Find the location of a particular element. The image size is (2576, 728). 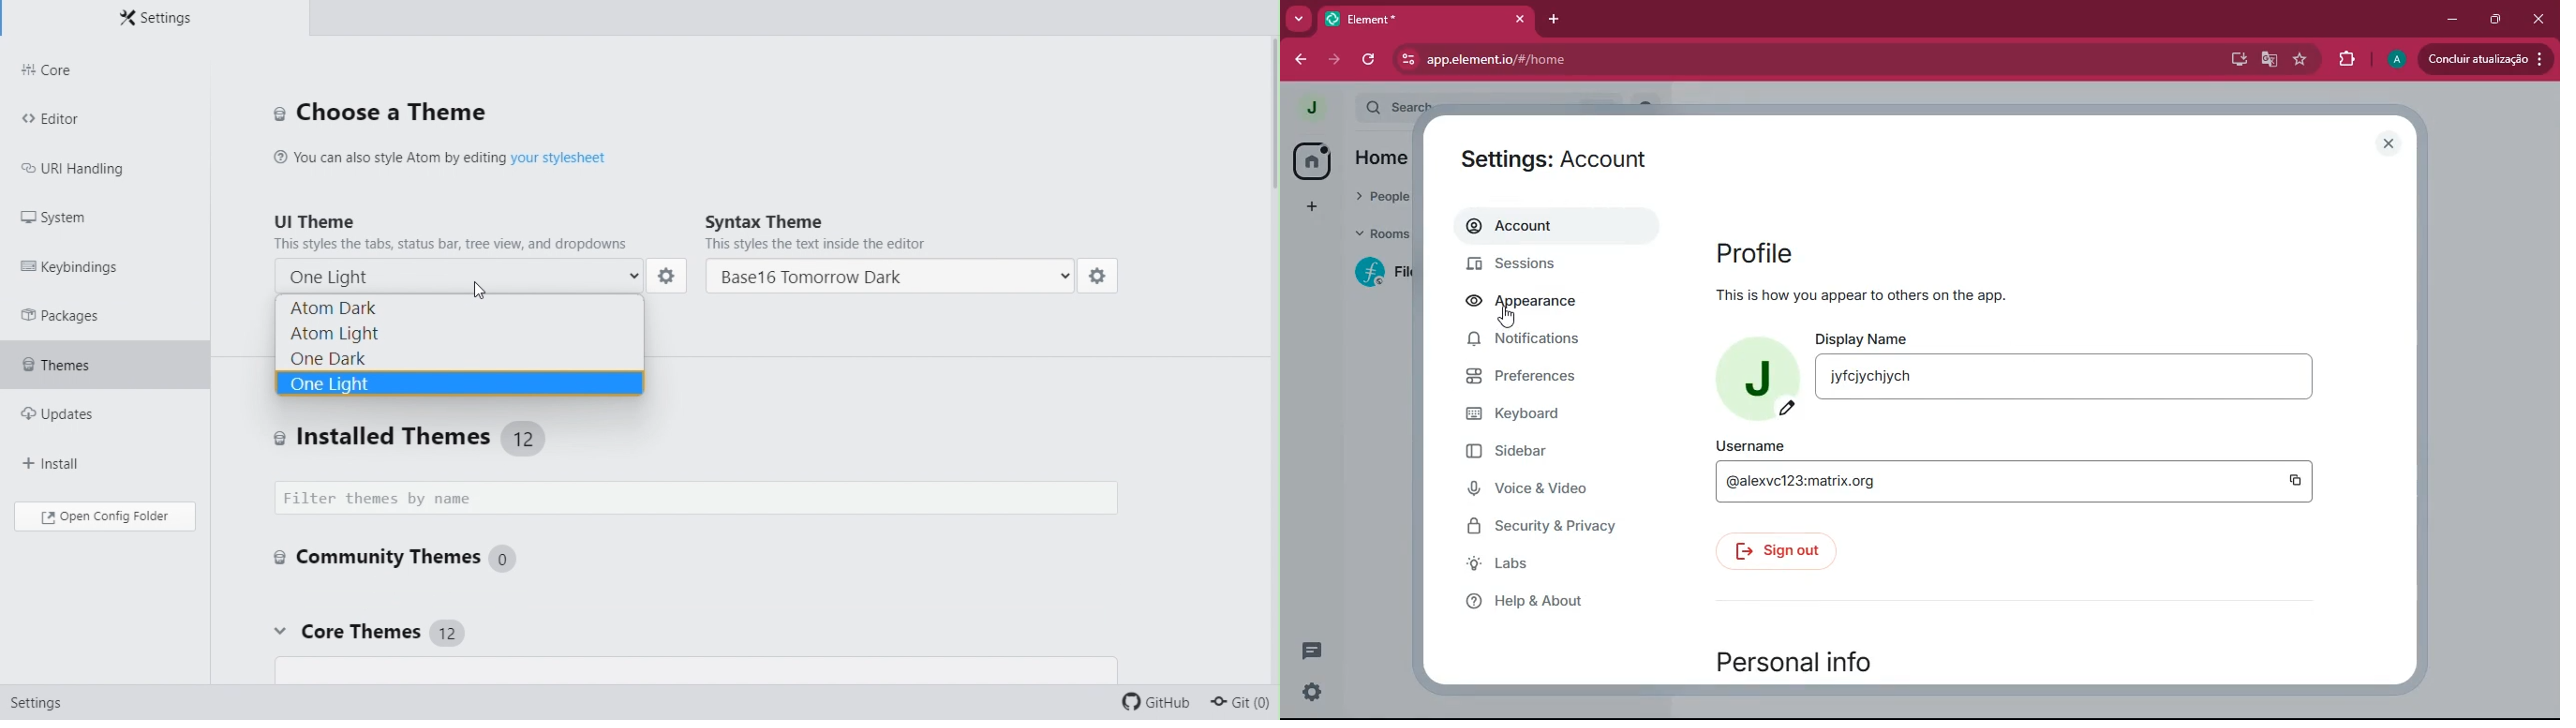

sign out is located at coordinates (1781, 551).